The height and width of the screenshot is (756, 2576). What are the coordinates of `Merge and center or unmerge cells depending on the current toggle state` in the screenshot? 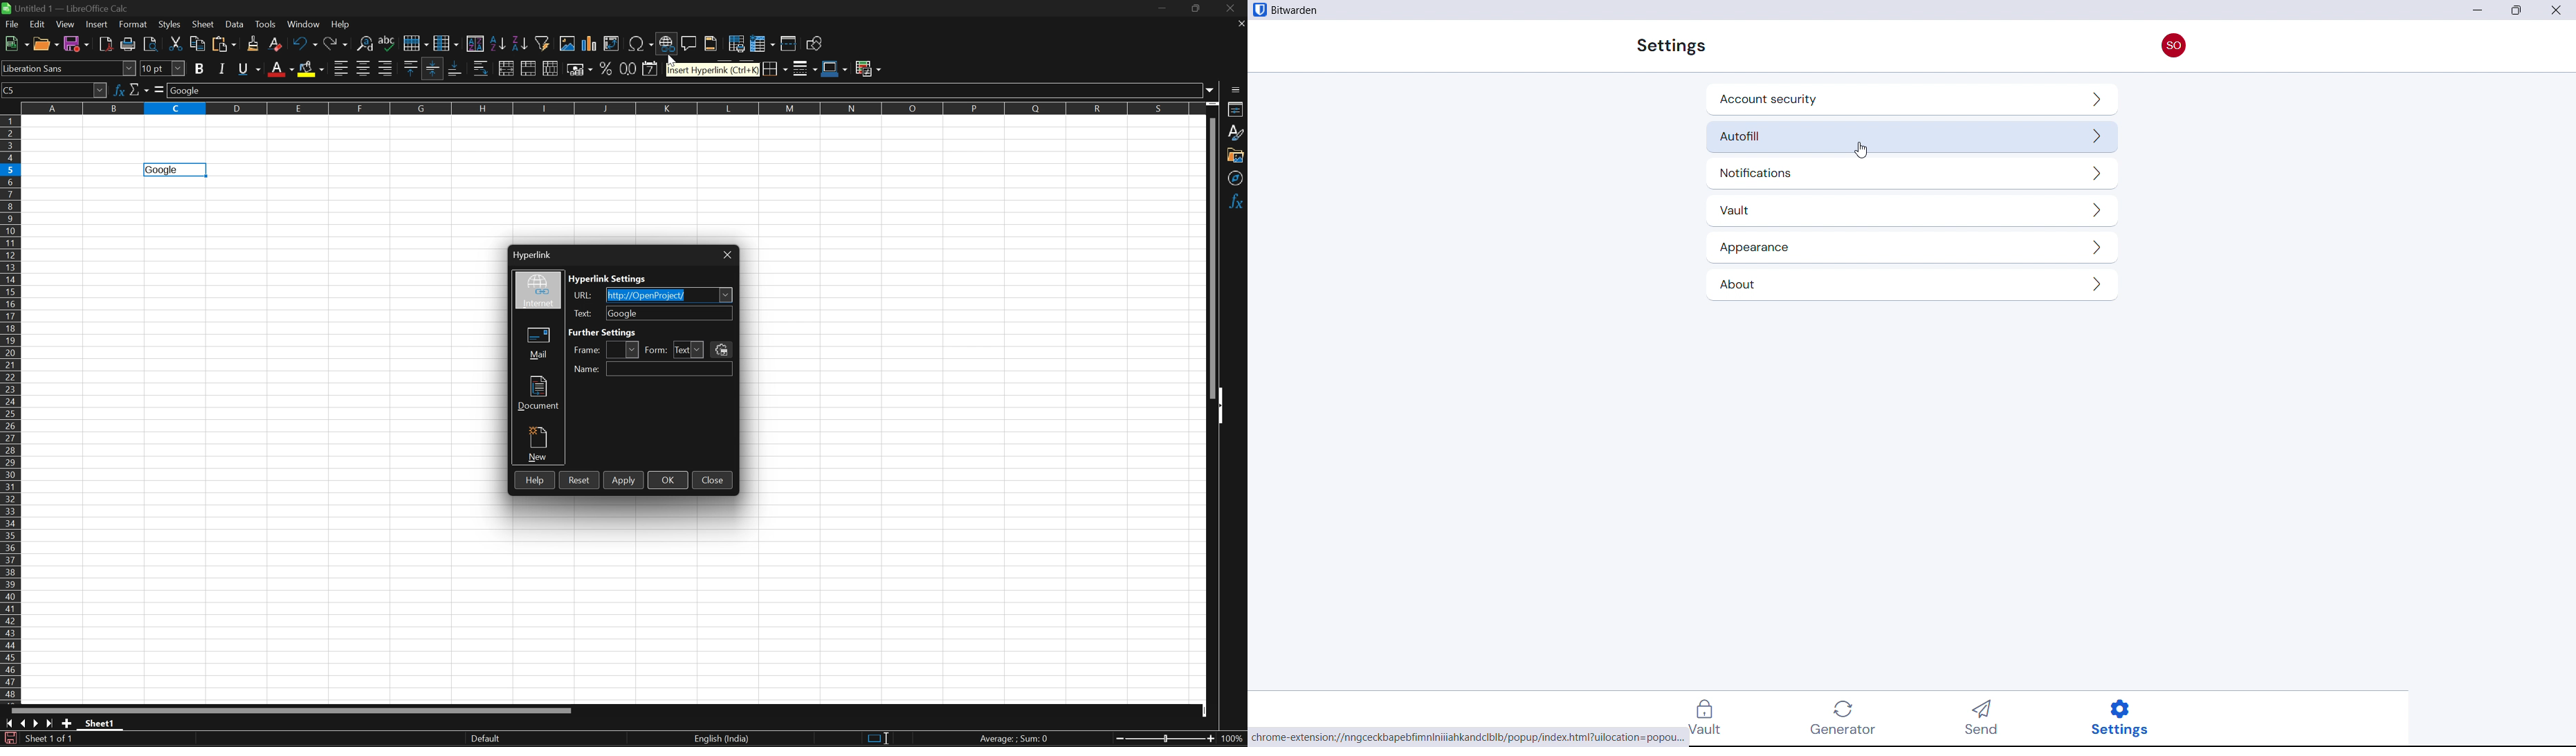 It's located at (509, 67).